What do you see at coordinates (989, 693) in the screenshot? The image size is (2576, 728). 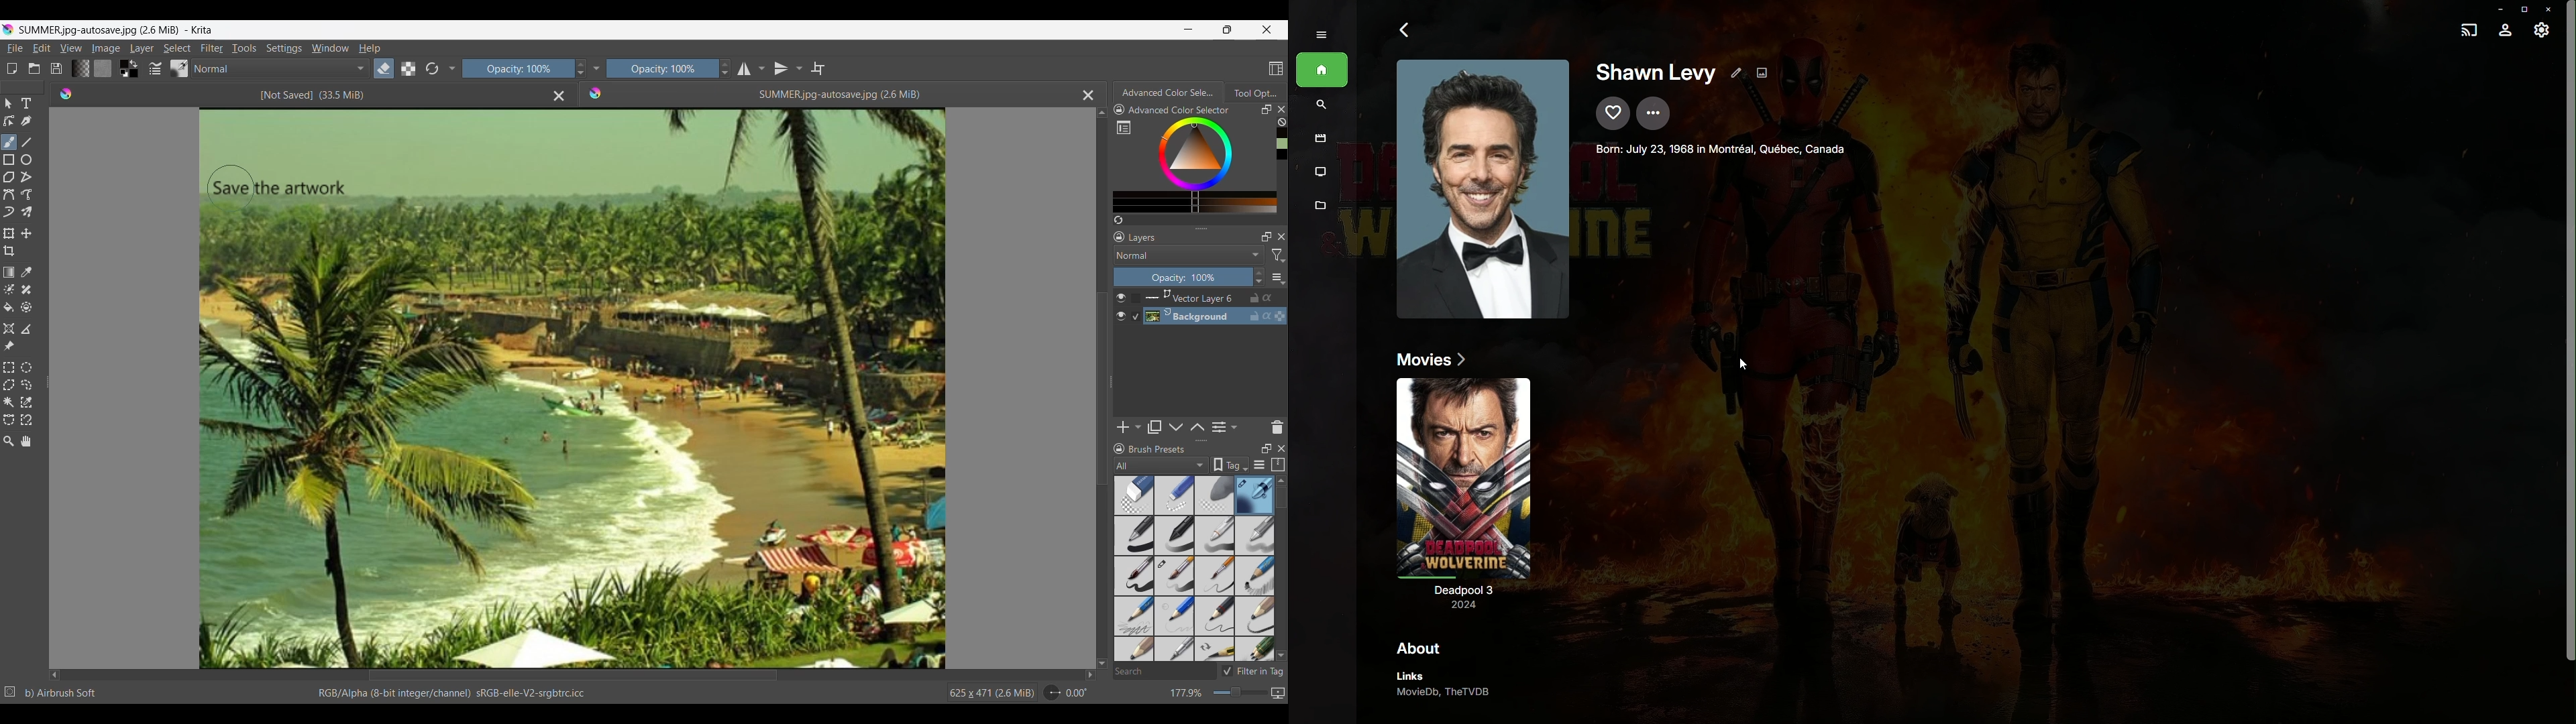 I see `625 x 471 (2.6 MiB)` at bounding box center [989, 693].